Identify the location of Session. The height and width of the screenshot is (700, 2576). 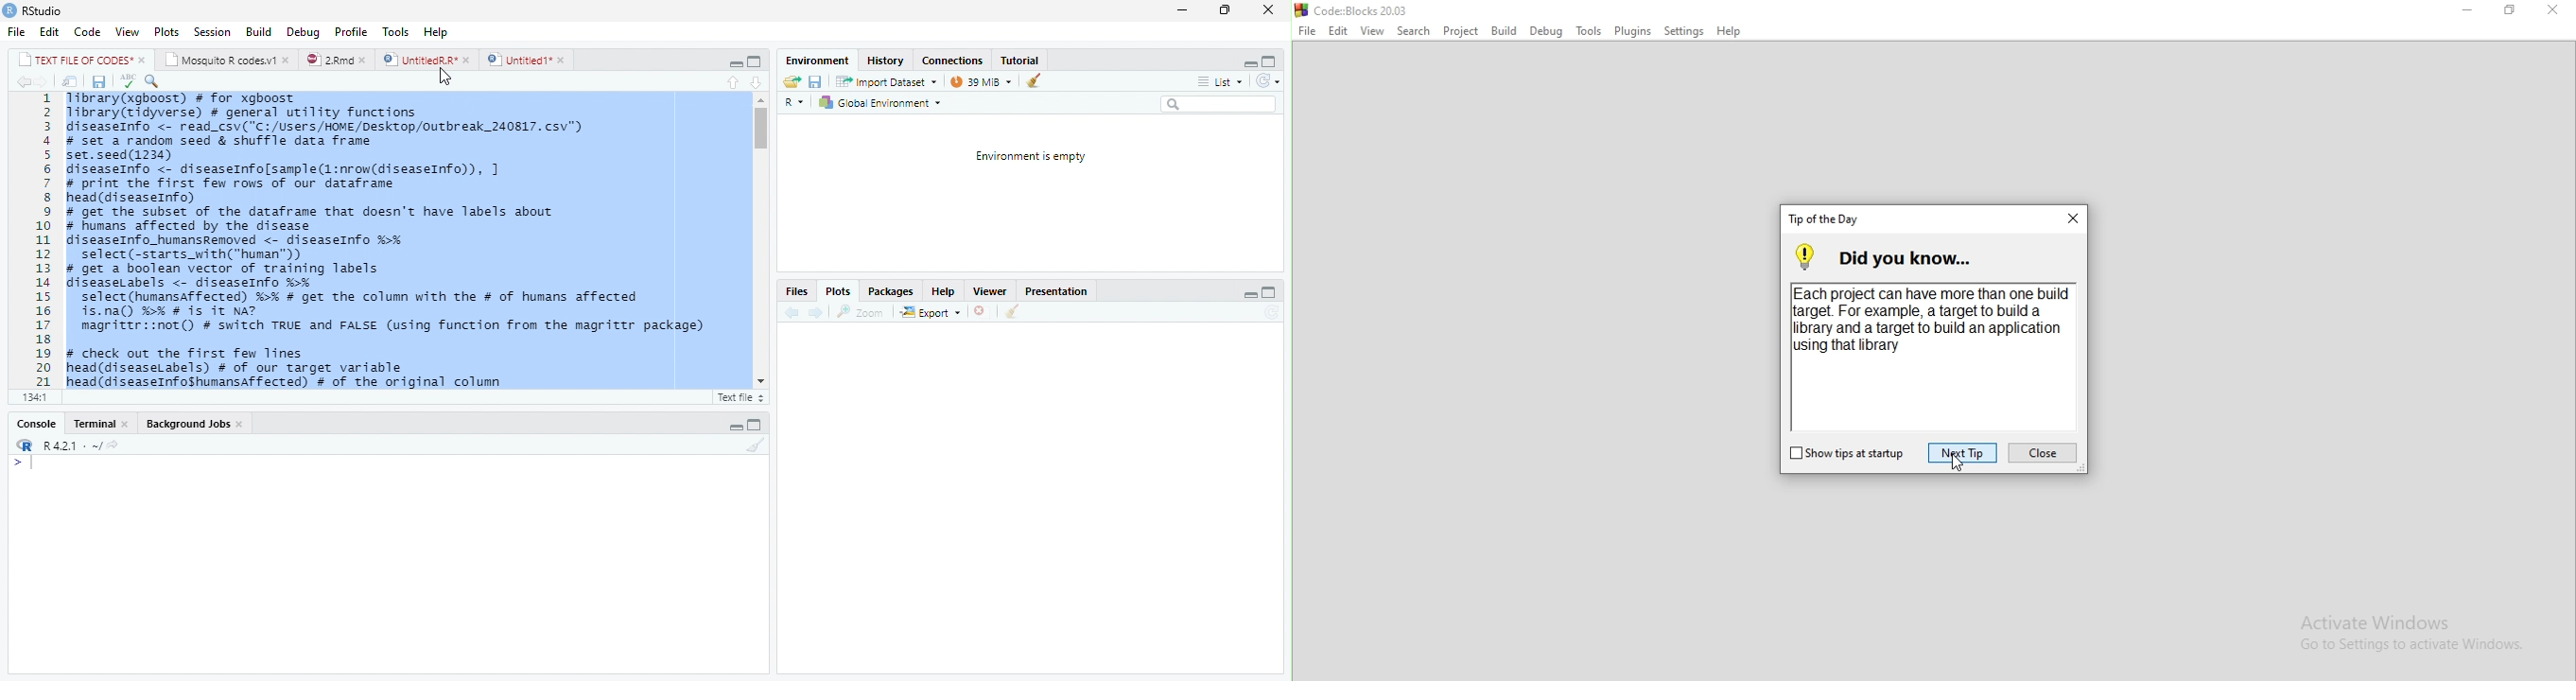
(213, 31).